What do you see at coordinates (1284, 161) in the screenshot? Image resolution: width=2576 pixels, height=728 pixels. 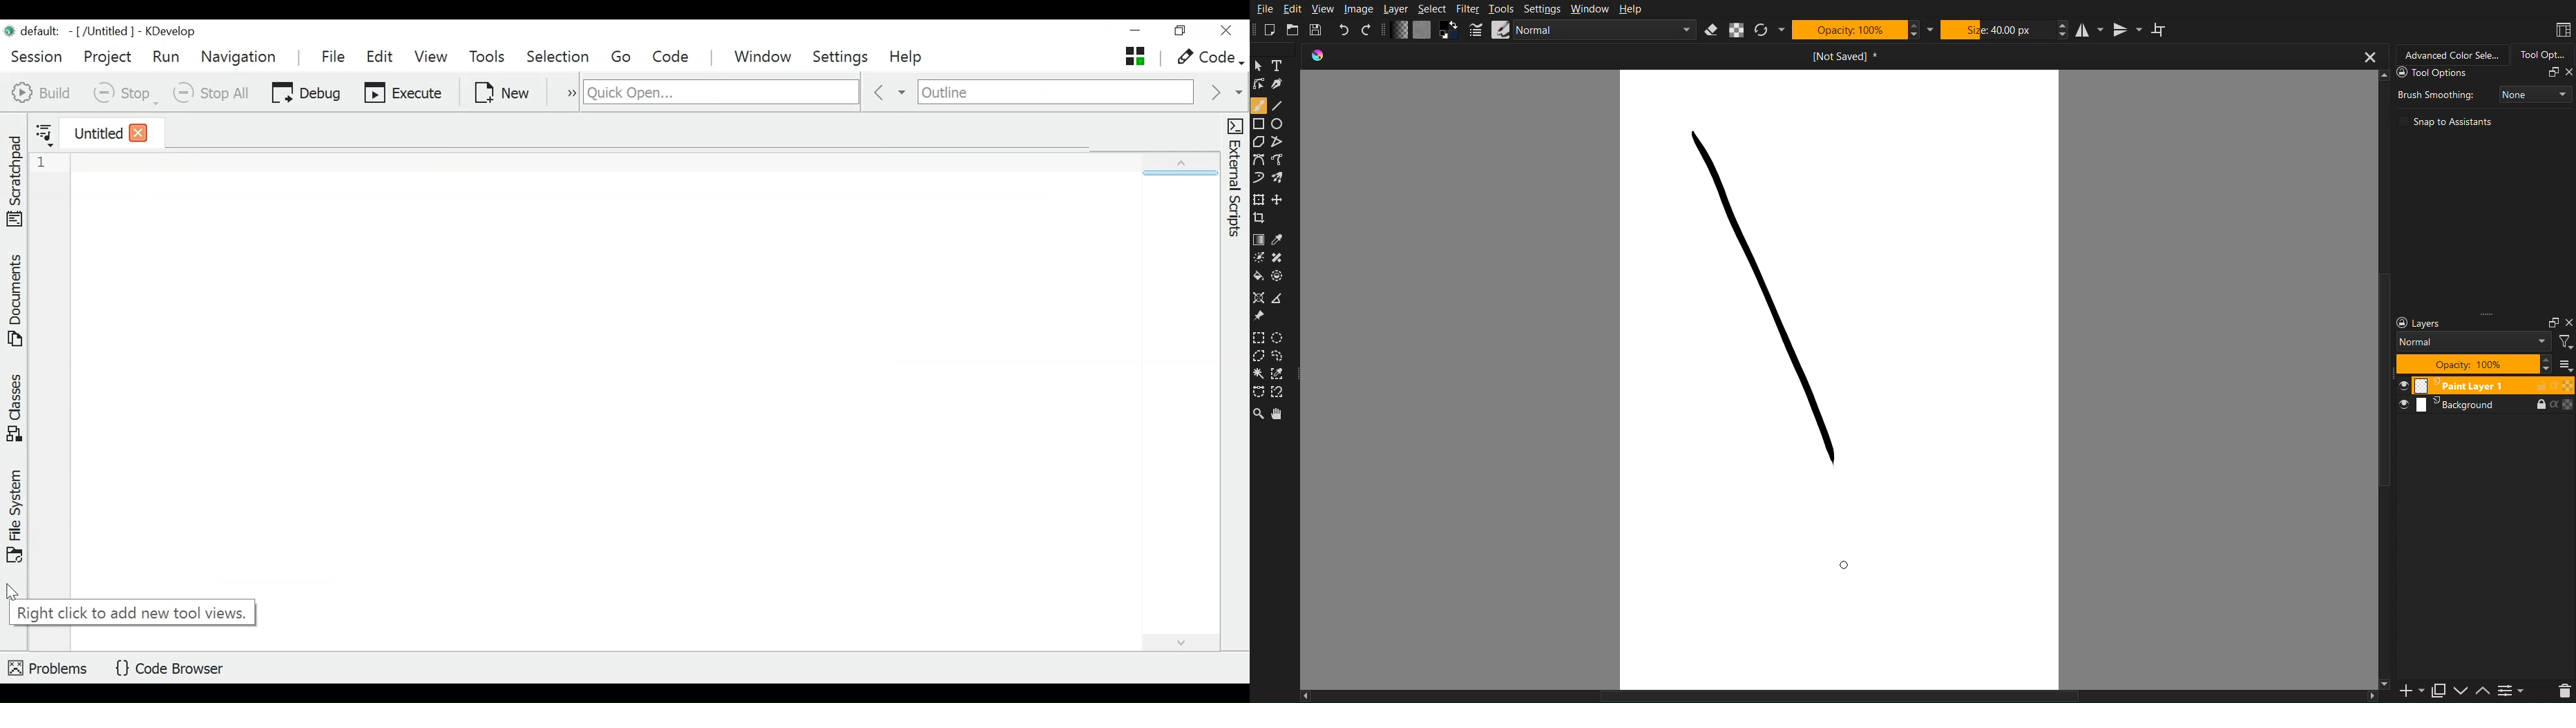 I see `Bezier Curve` at bounding box center [1284, 161].